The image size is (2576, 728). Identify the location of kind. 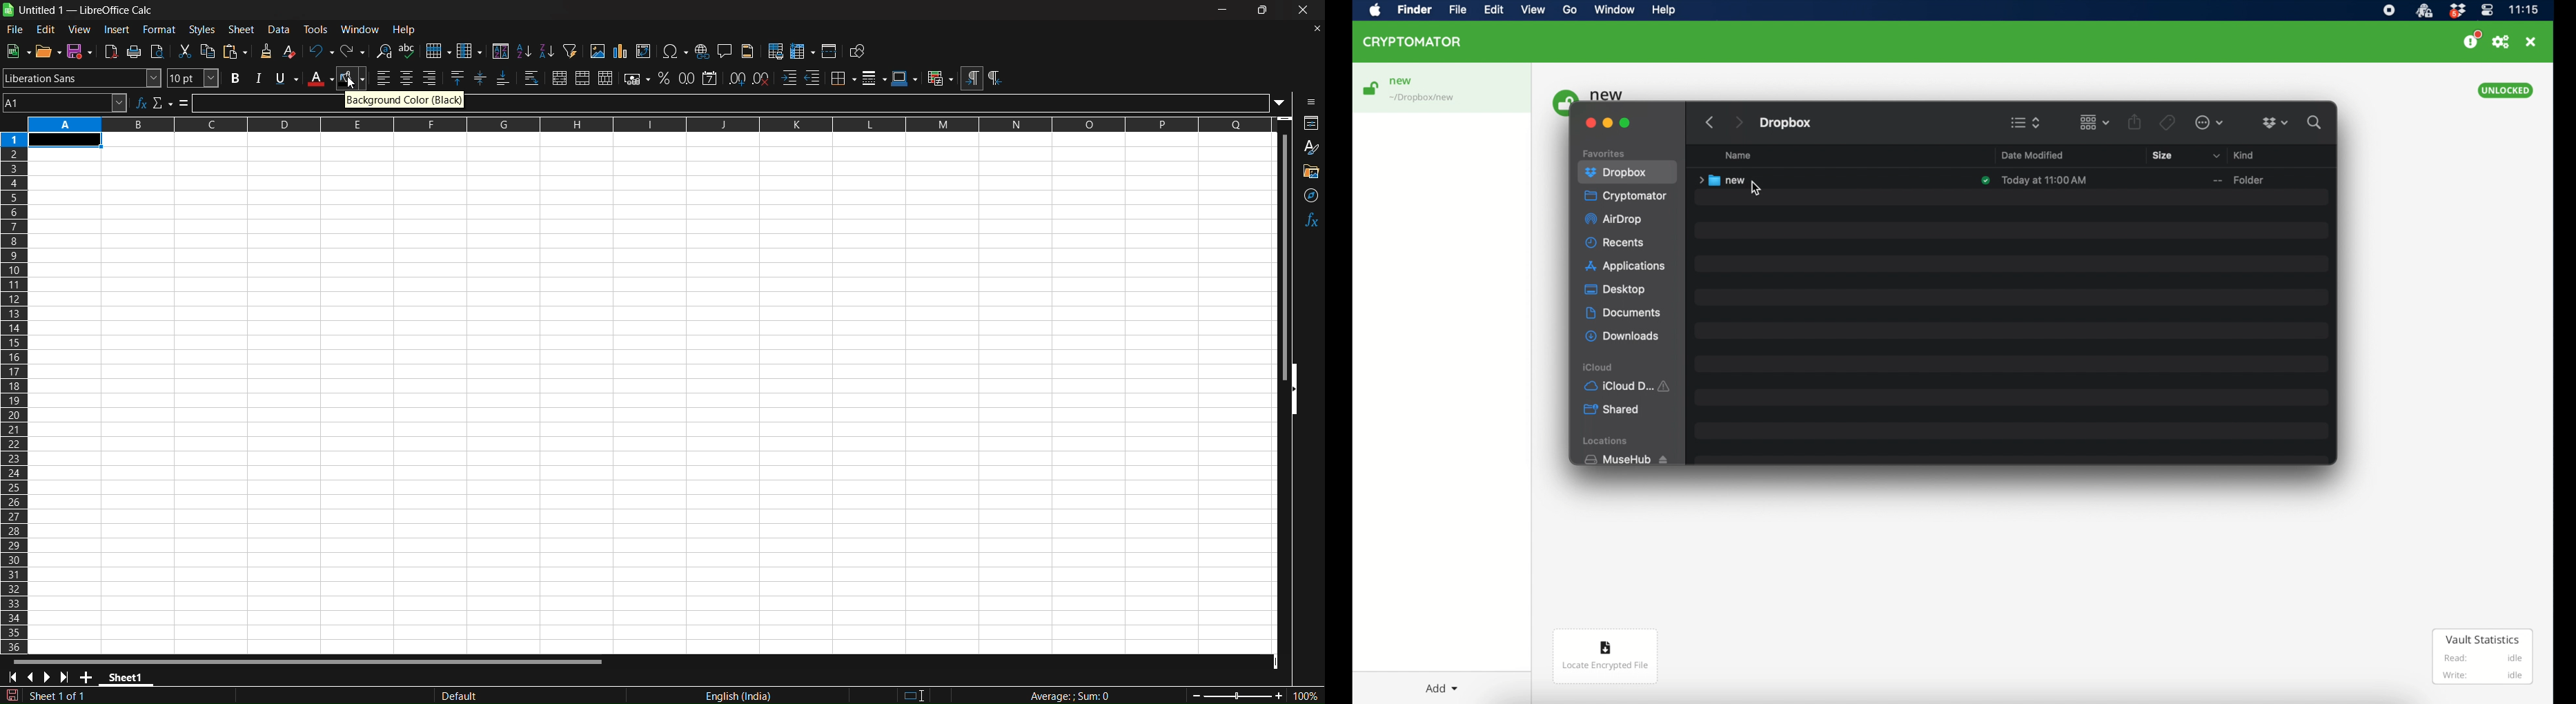
(2233, 155).